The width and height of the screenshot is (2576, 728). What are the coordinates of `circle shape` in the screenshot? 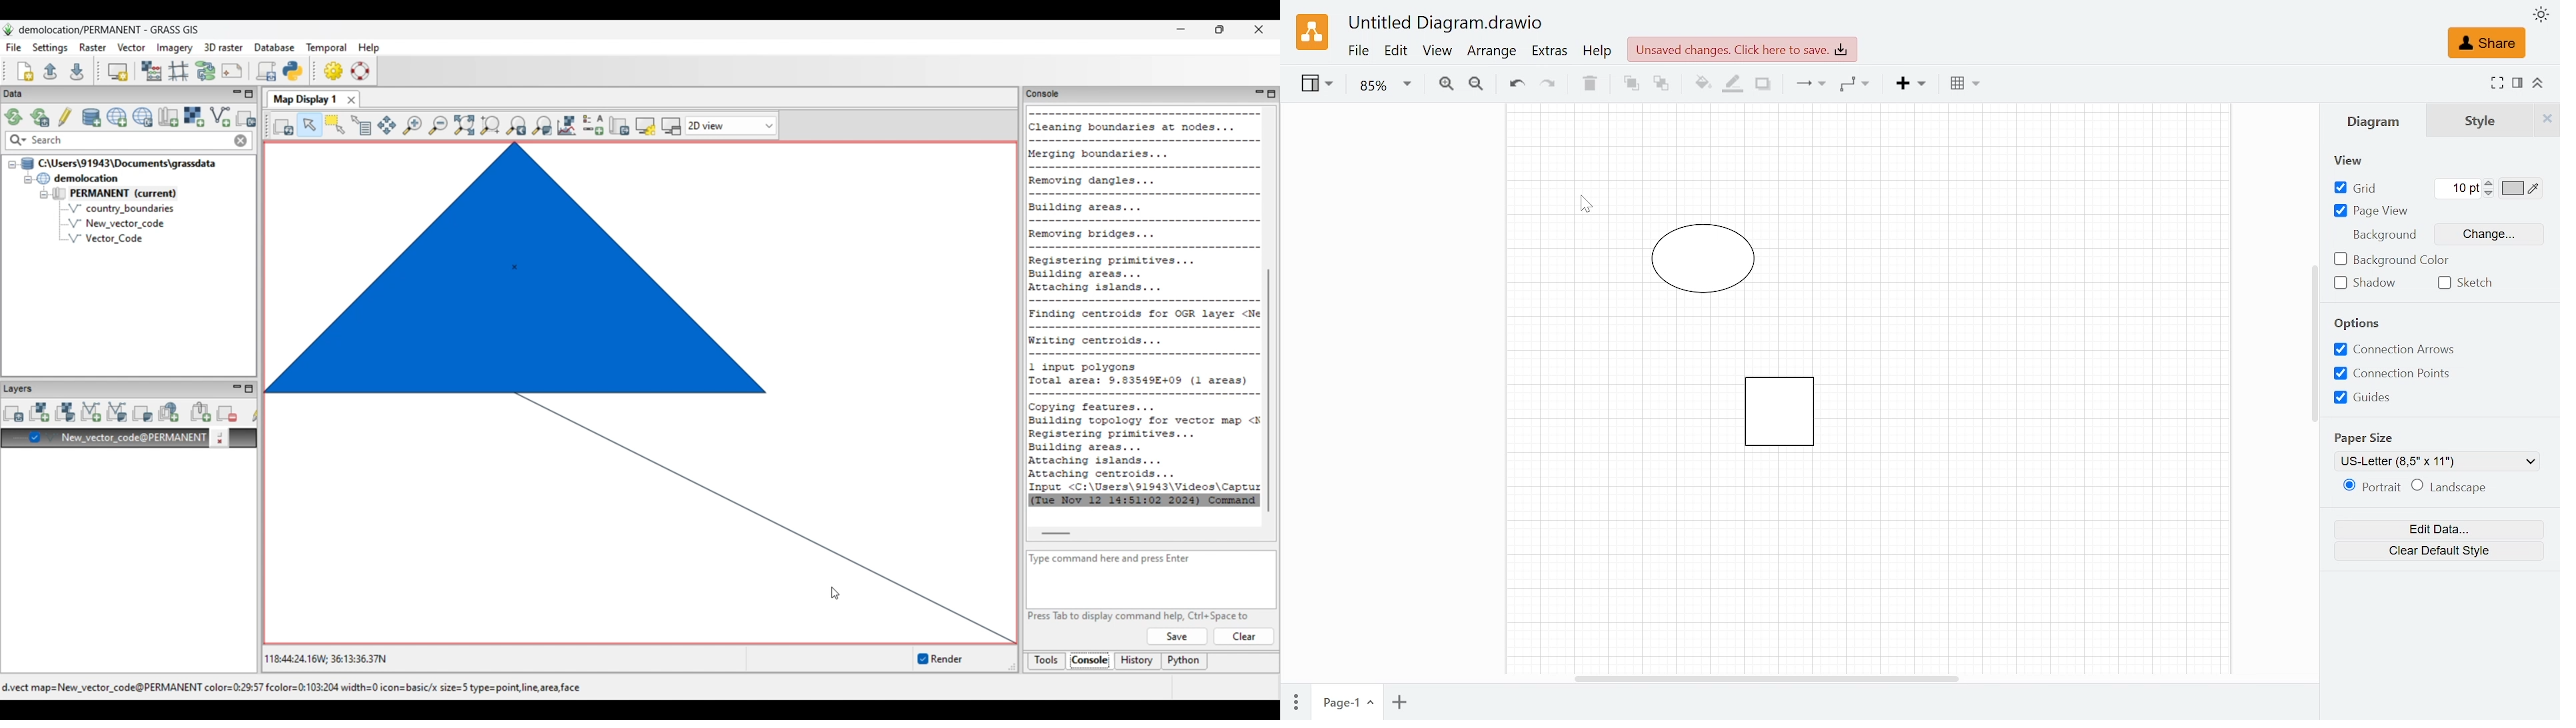 It's located at (1706, 262).